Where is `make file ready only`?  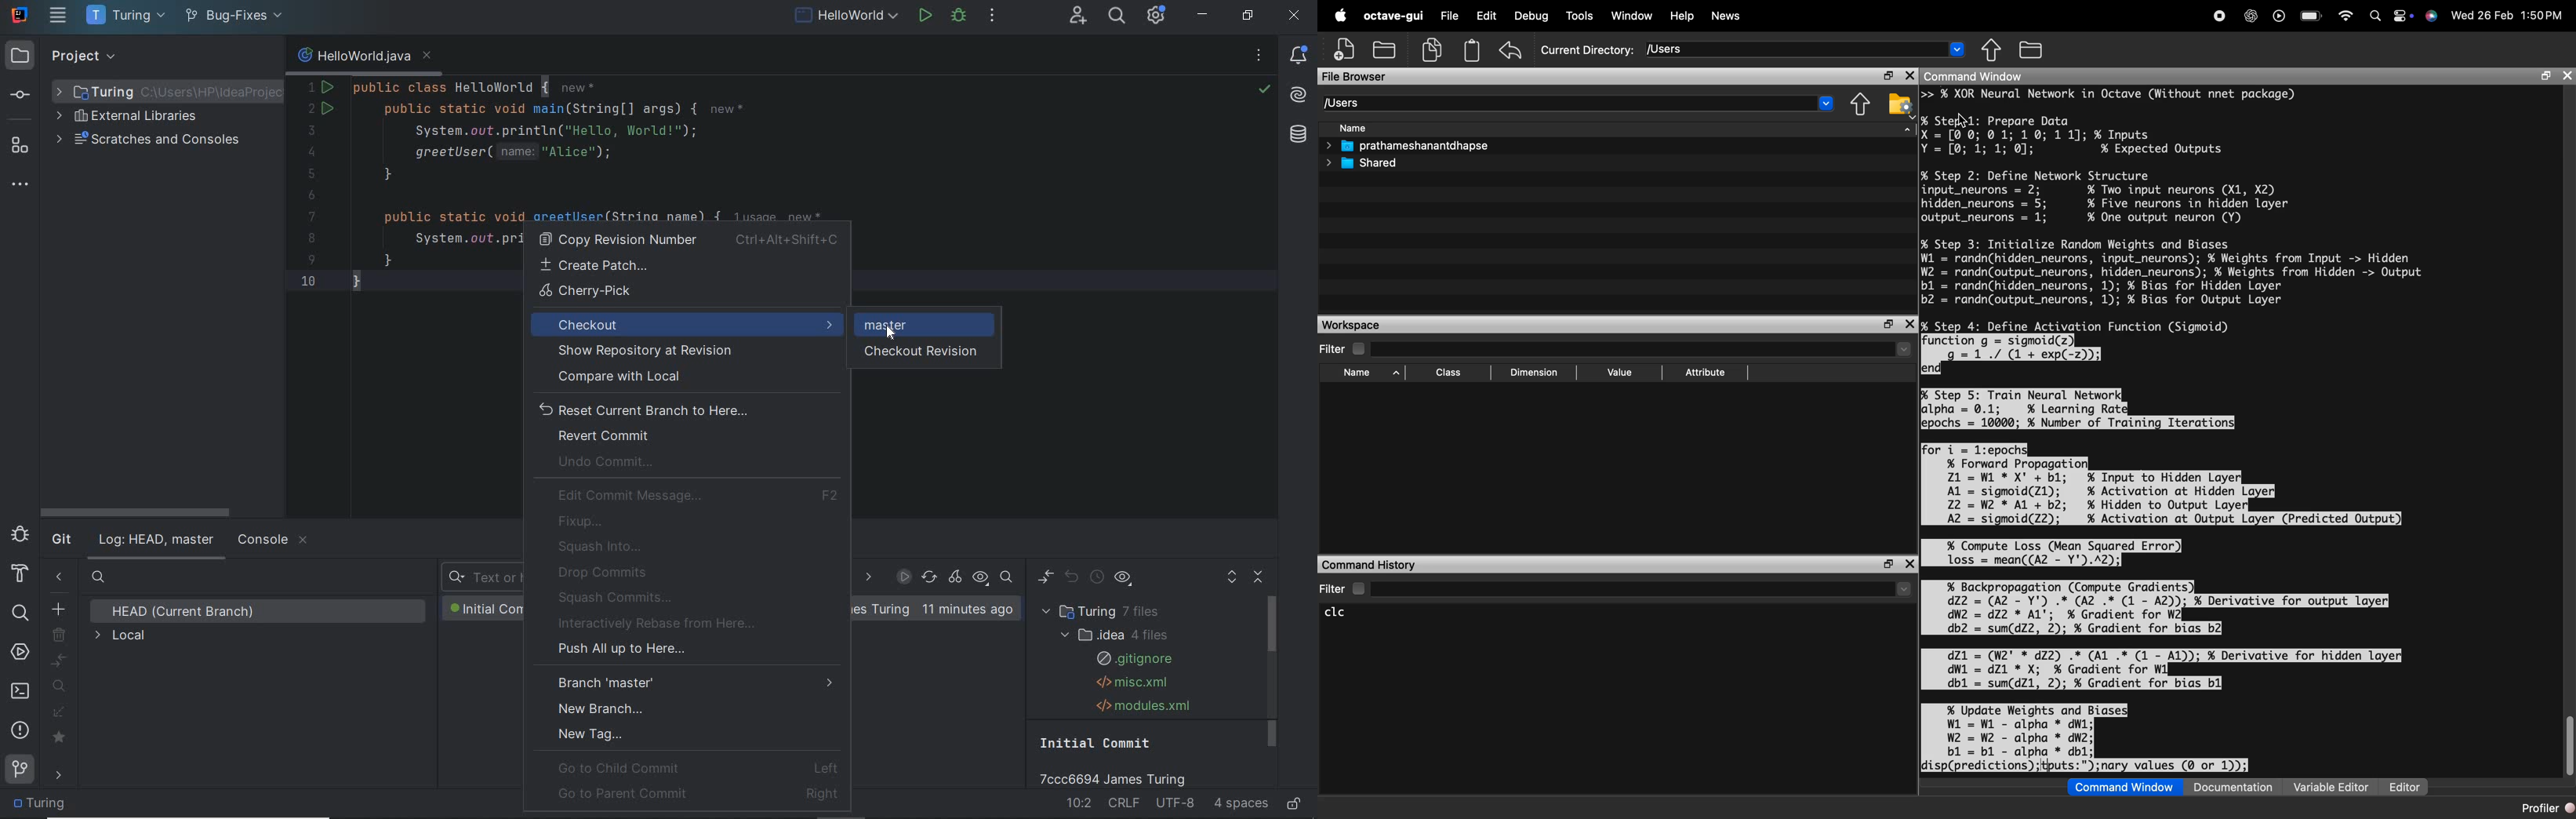 make file ready only is located at coordinates (1295, 805).